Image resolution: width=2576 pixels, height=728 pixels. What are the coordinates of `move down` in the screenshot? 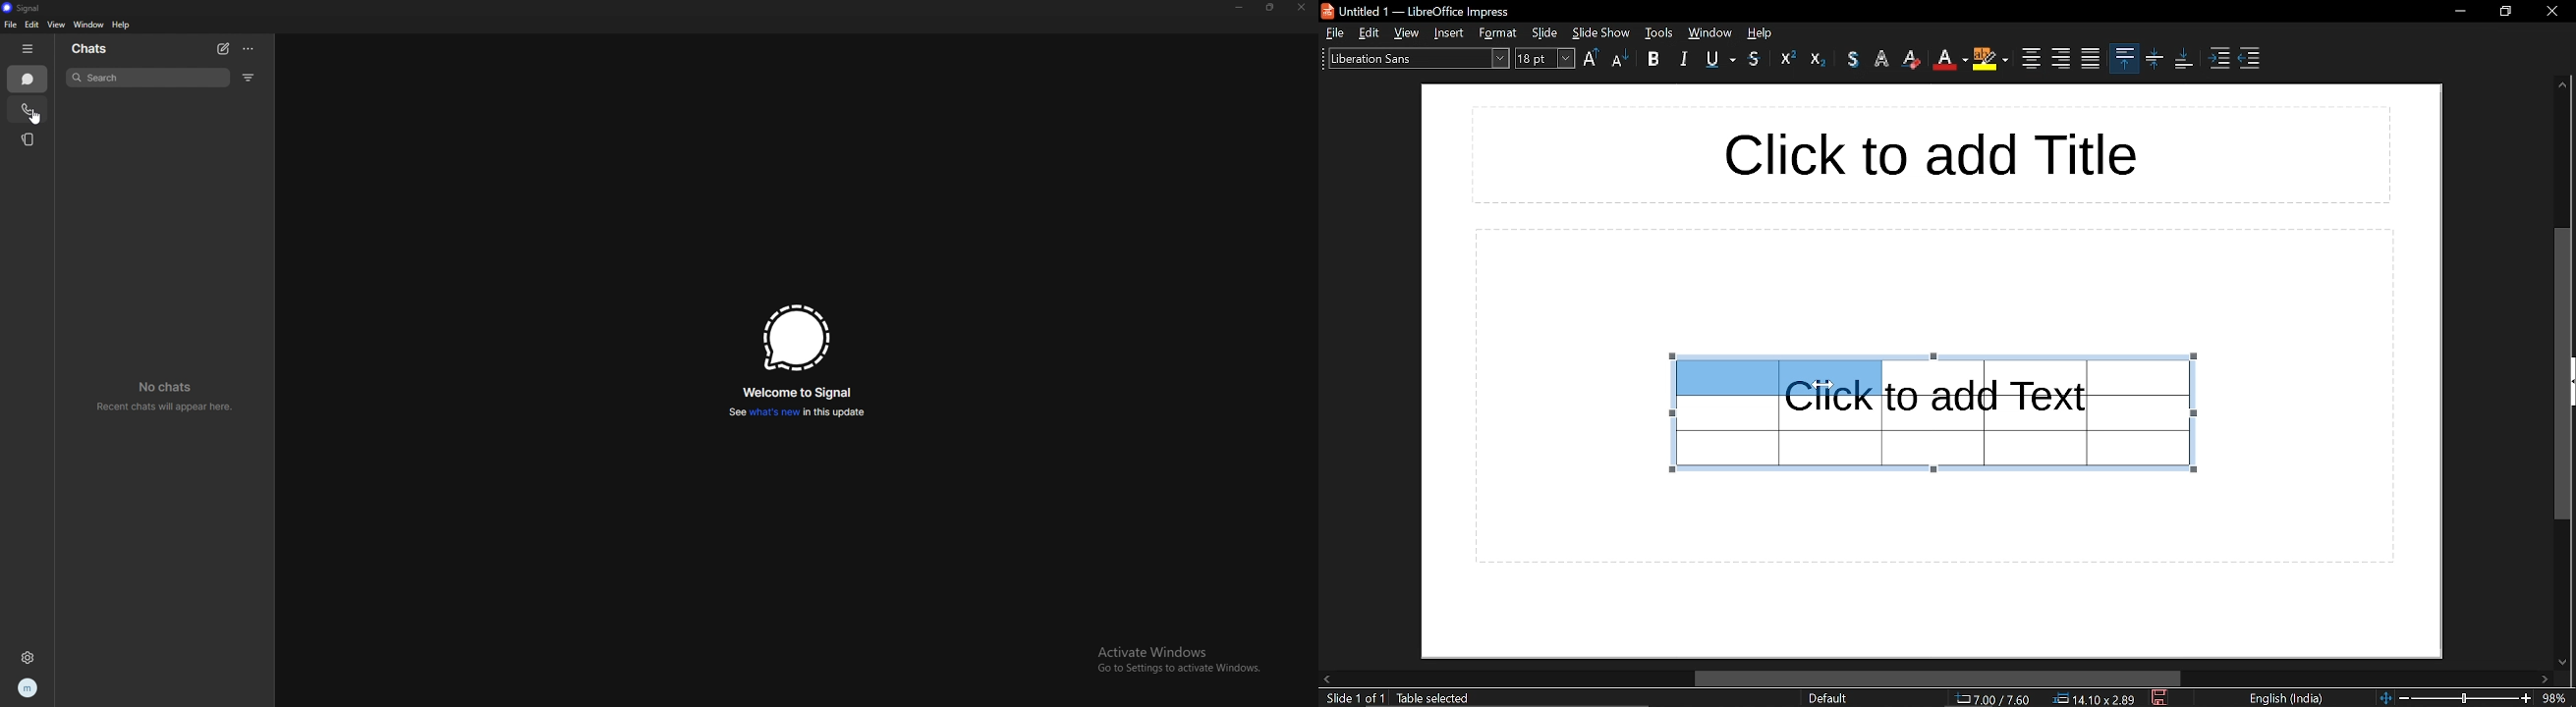 It's located at (2564, 661).